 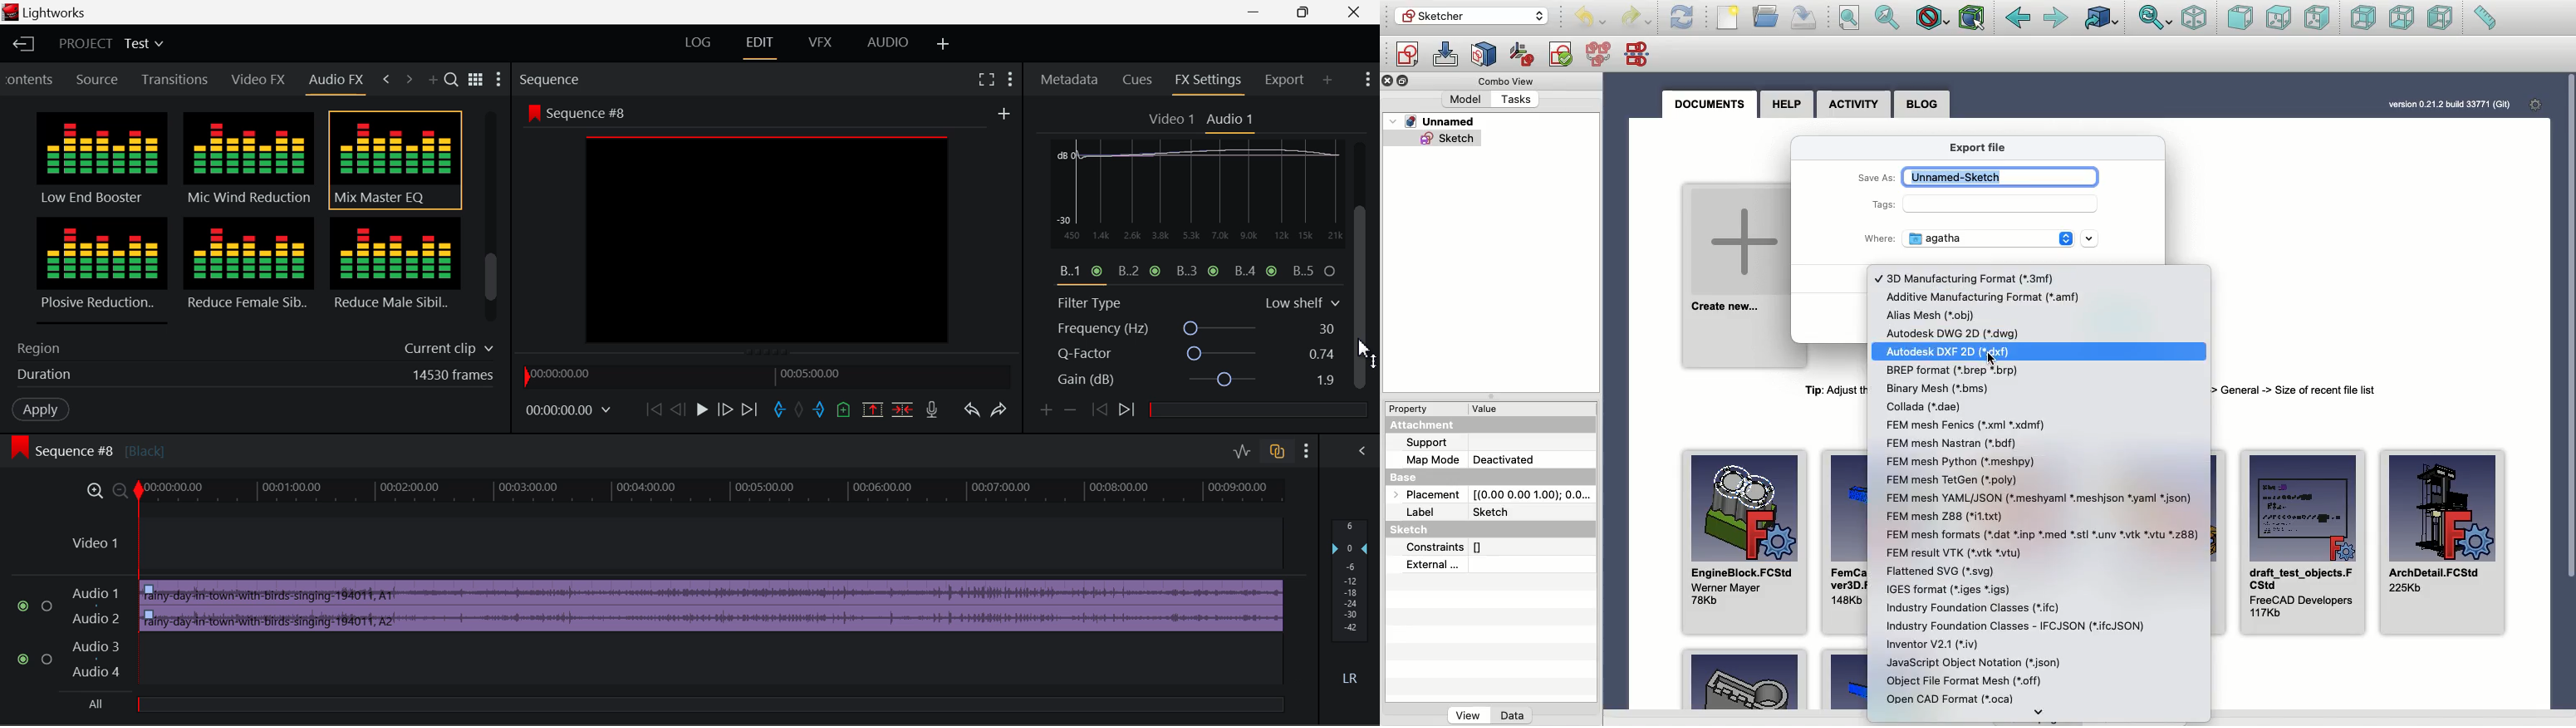 I want to click on Undo, so click(x=974, y=414).